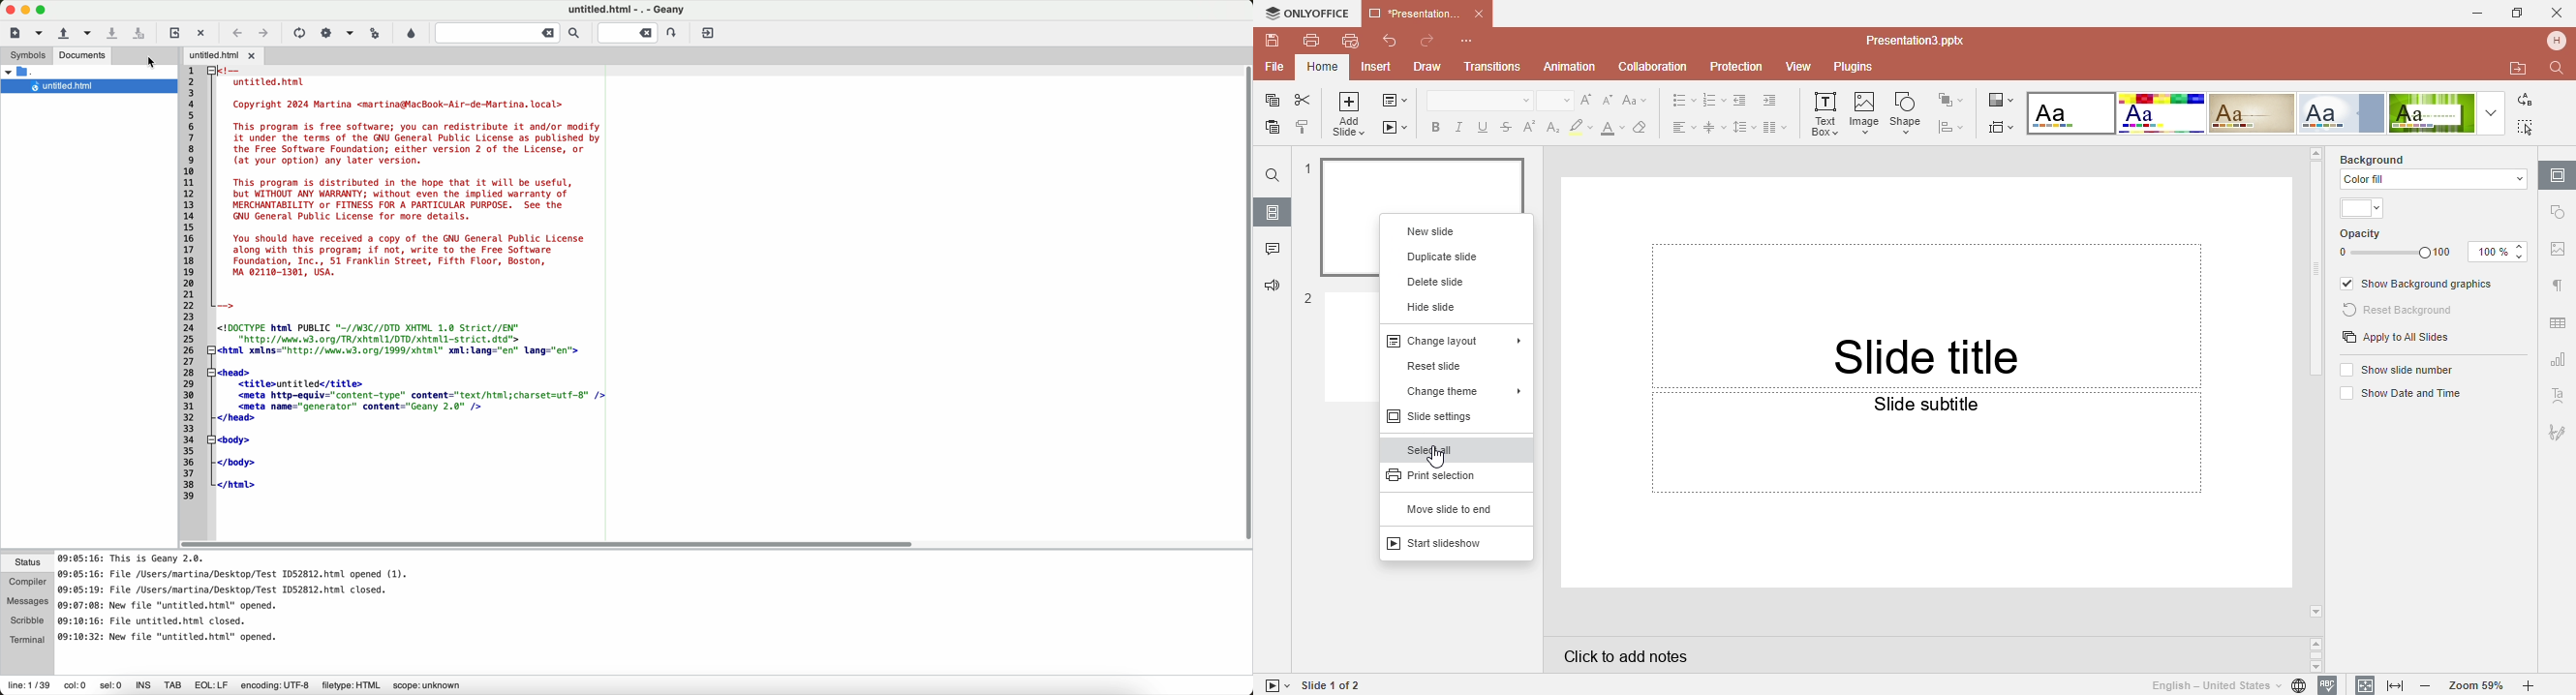  I want to click on Spell checking, so click(2328, 685).